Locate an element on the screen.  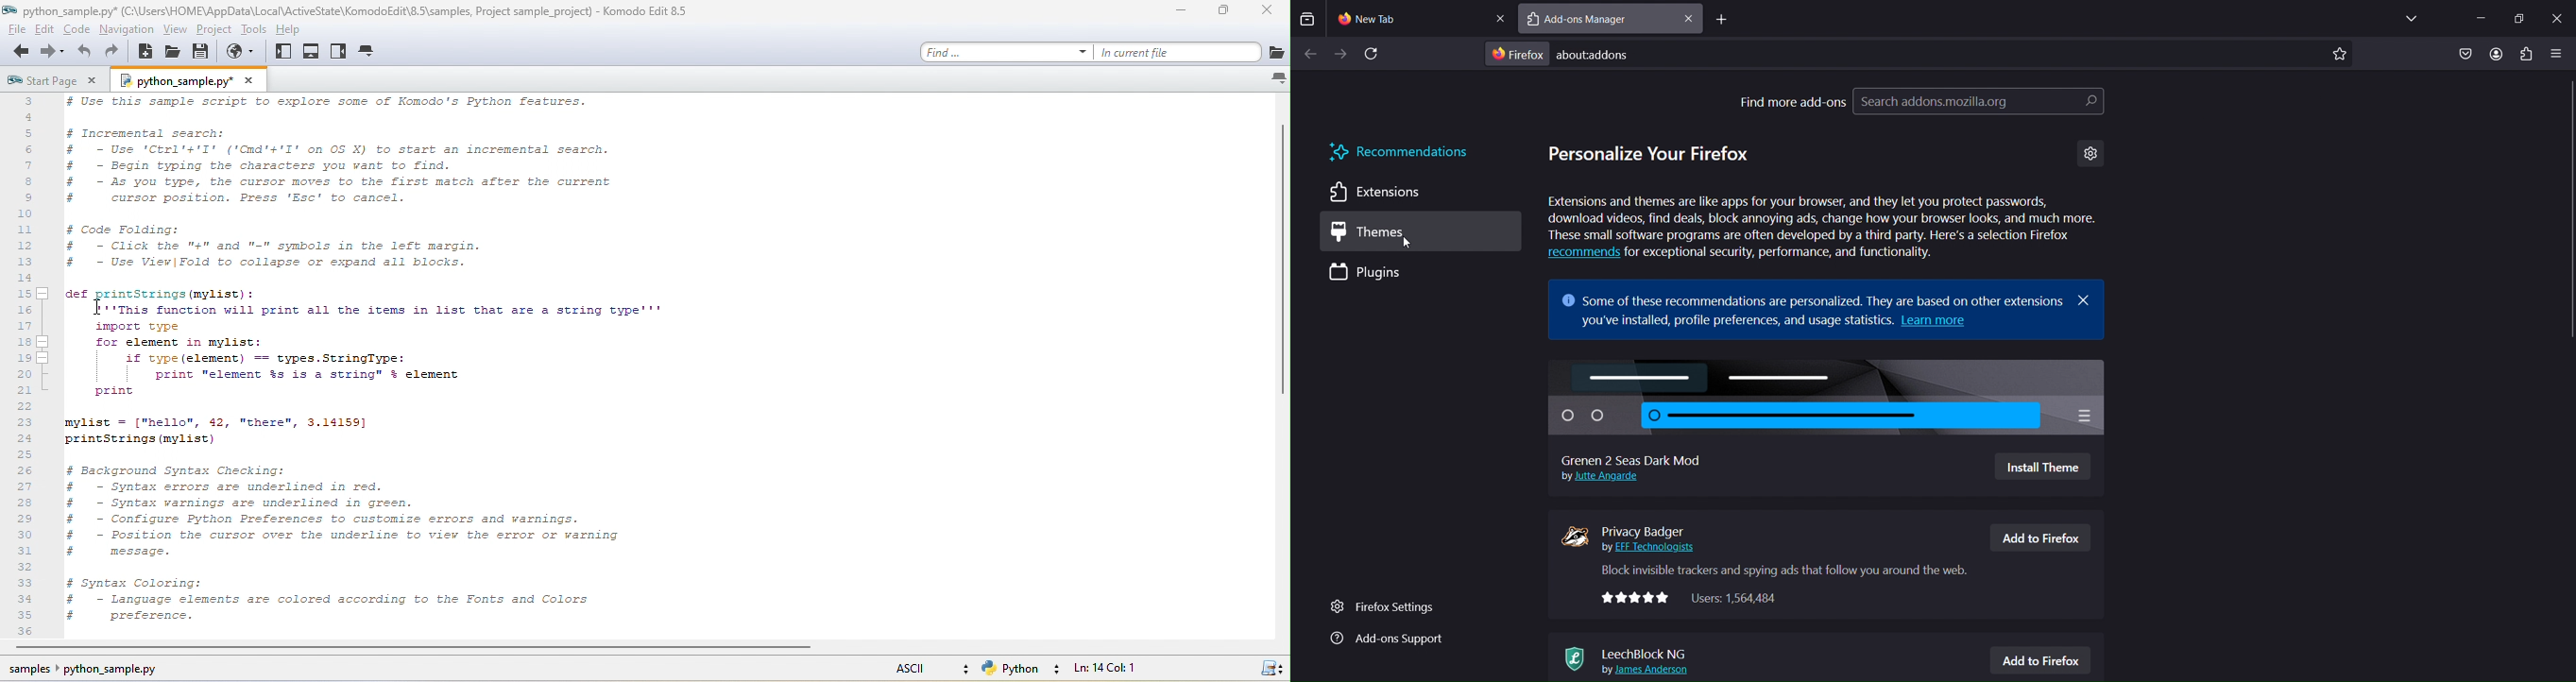
bookmark page is located at coordinates (2340, 54).